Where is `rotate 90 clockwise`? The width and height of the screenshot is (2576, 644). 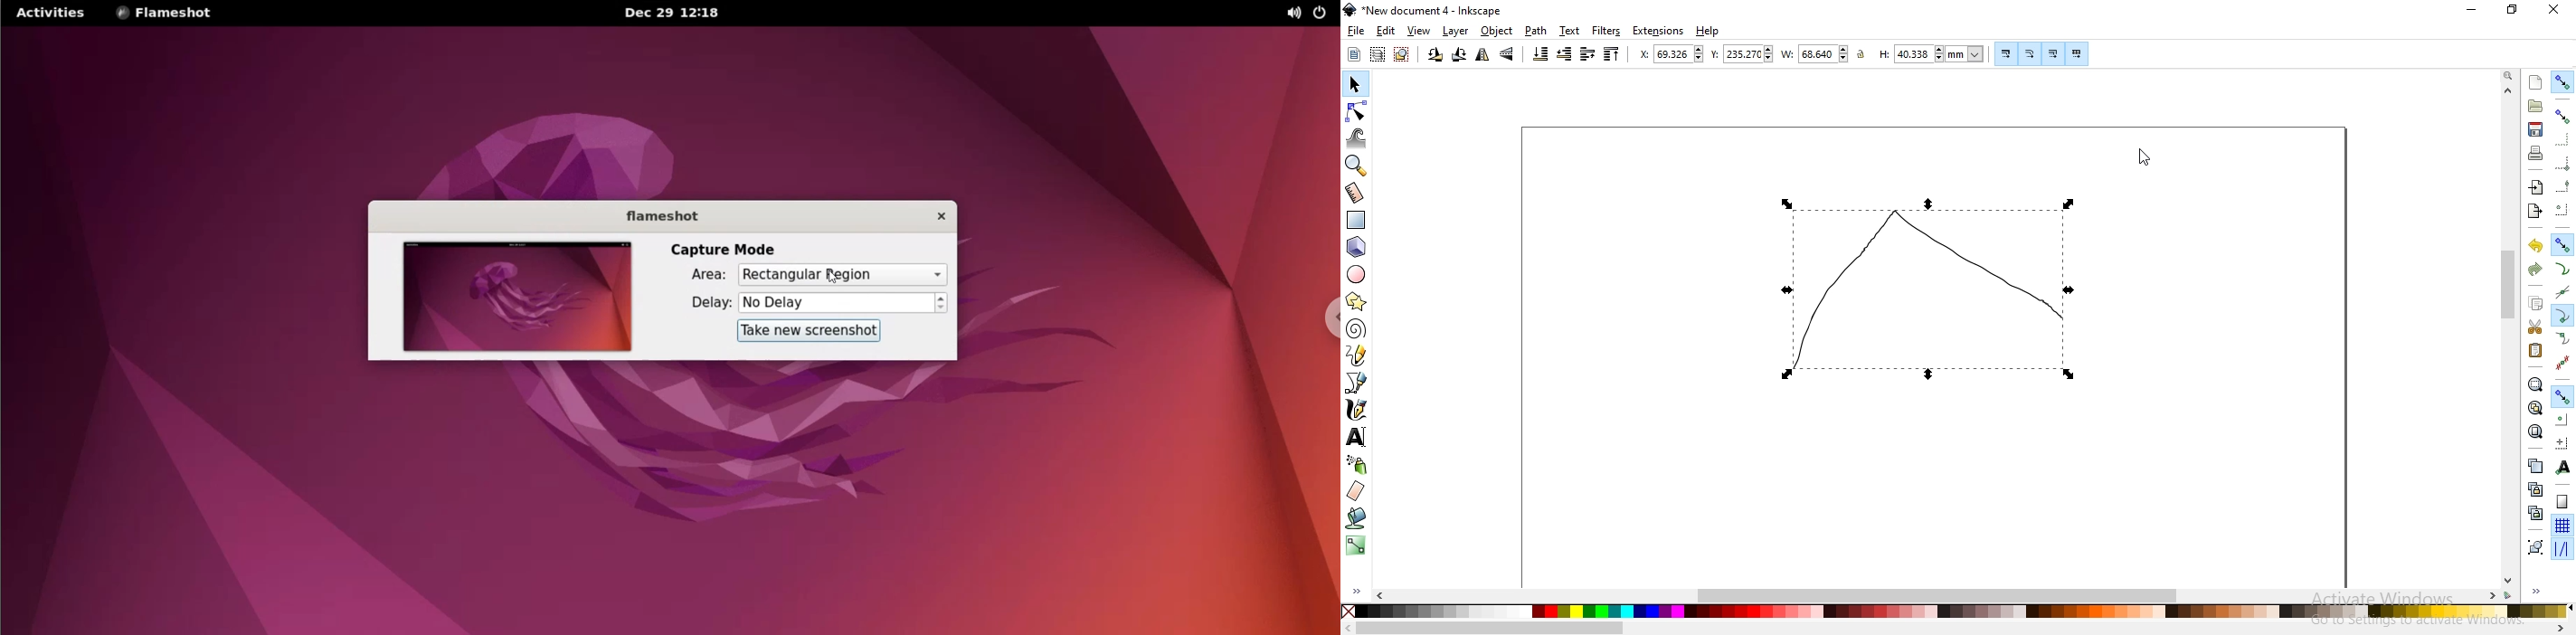
rotate 90 clockwise is located at coordinates (1459, 53).